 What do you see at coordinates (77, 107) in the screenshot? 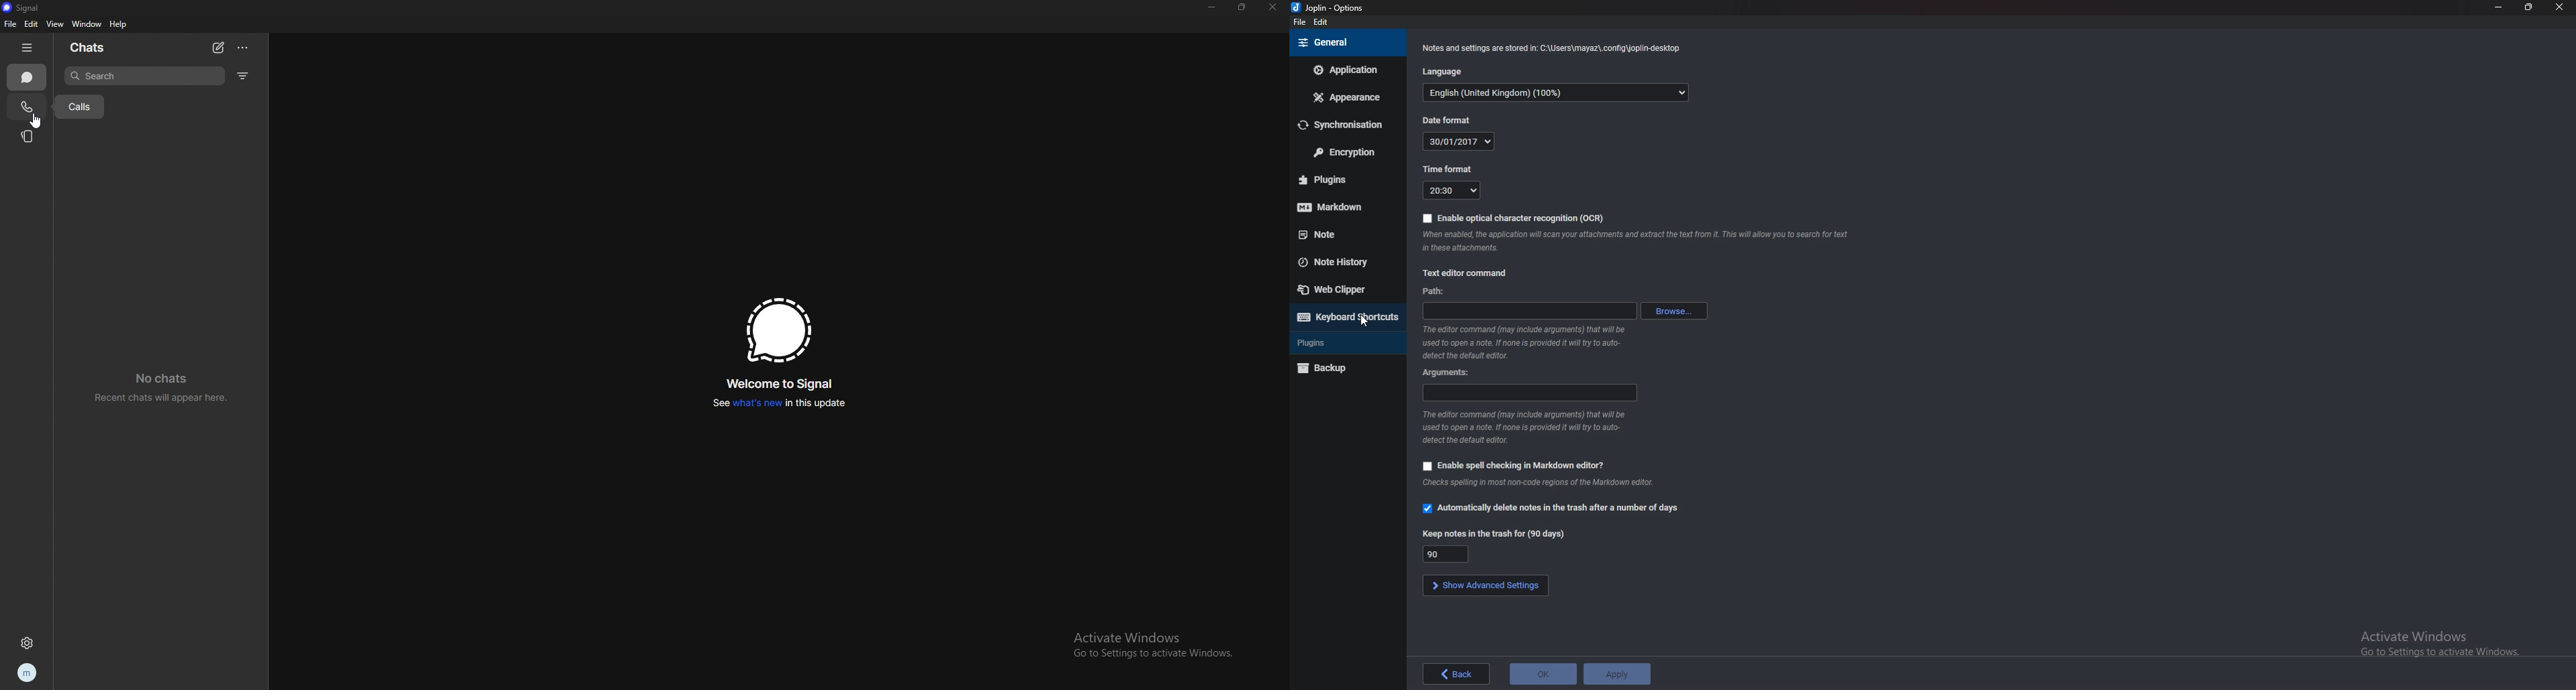
I see `calls` at bounding box center [77, 107].